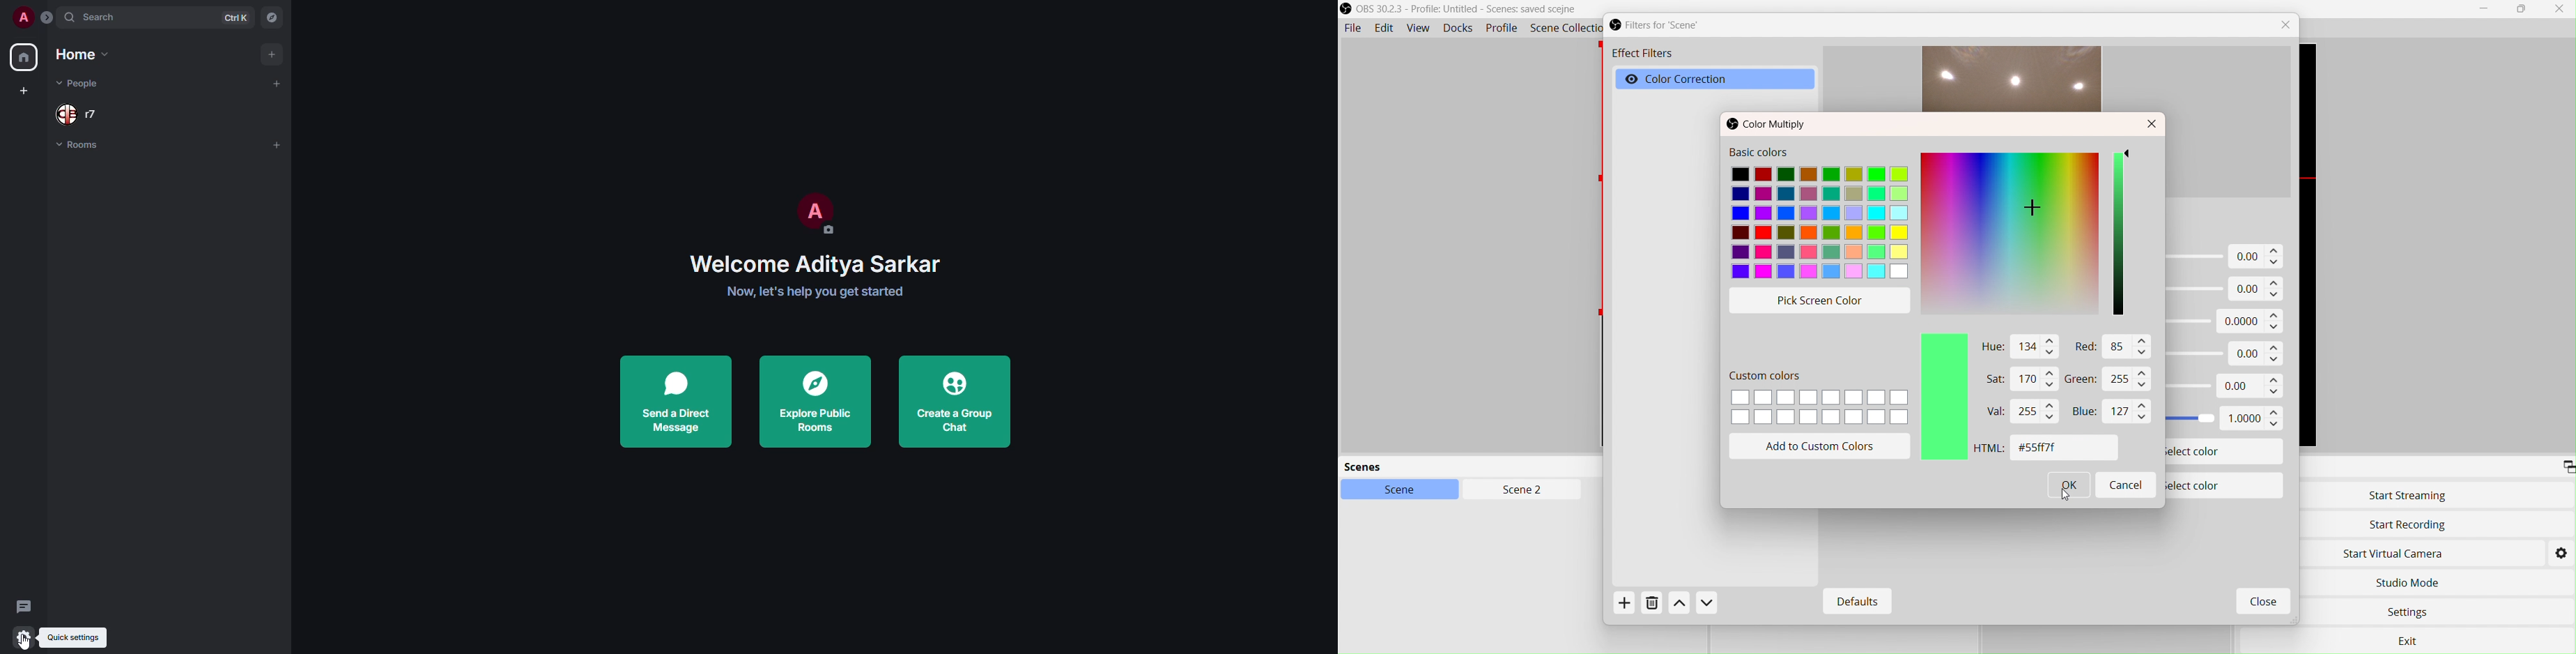  I want to click on quick settings, so click(73, 637).